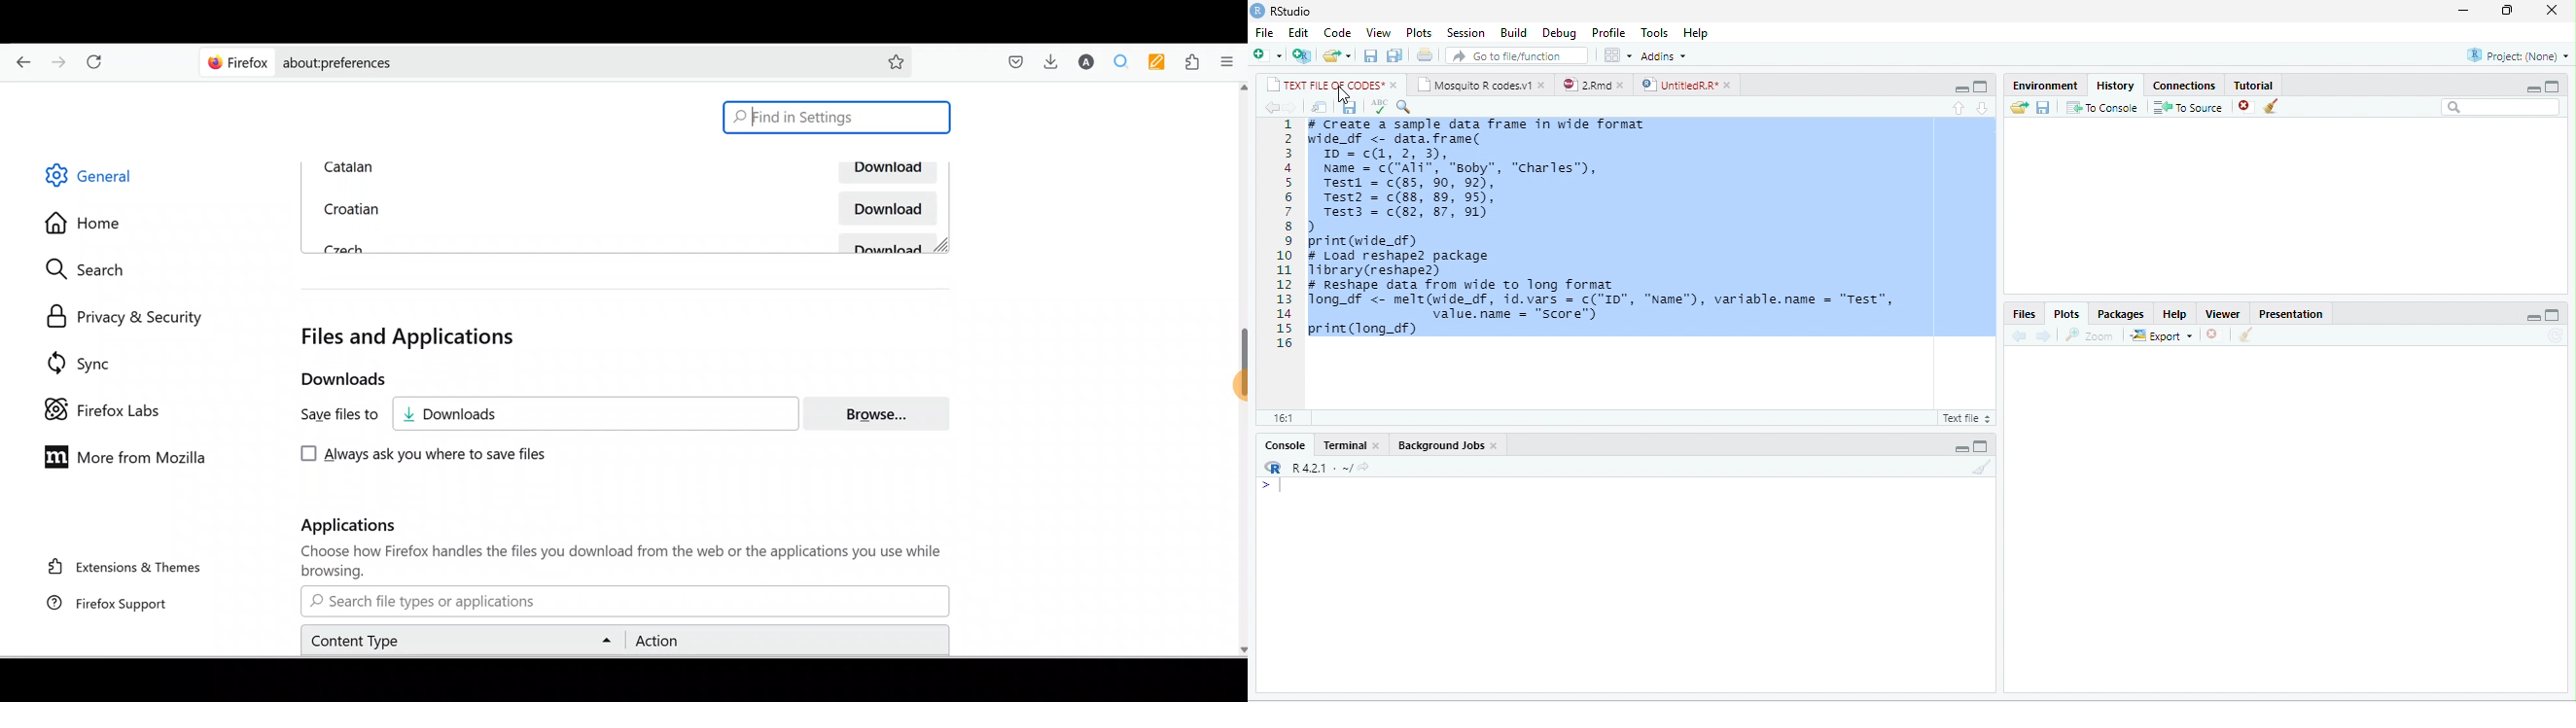  Describe the element at coordinates (1981, 446) in the screenshot. I see `maximize` at that location.